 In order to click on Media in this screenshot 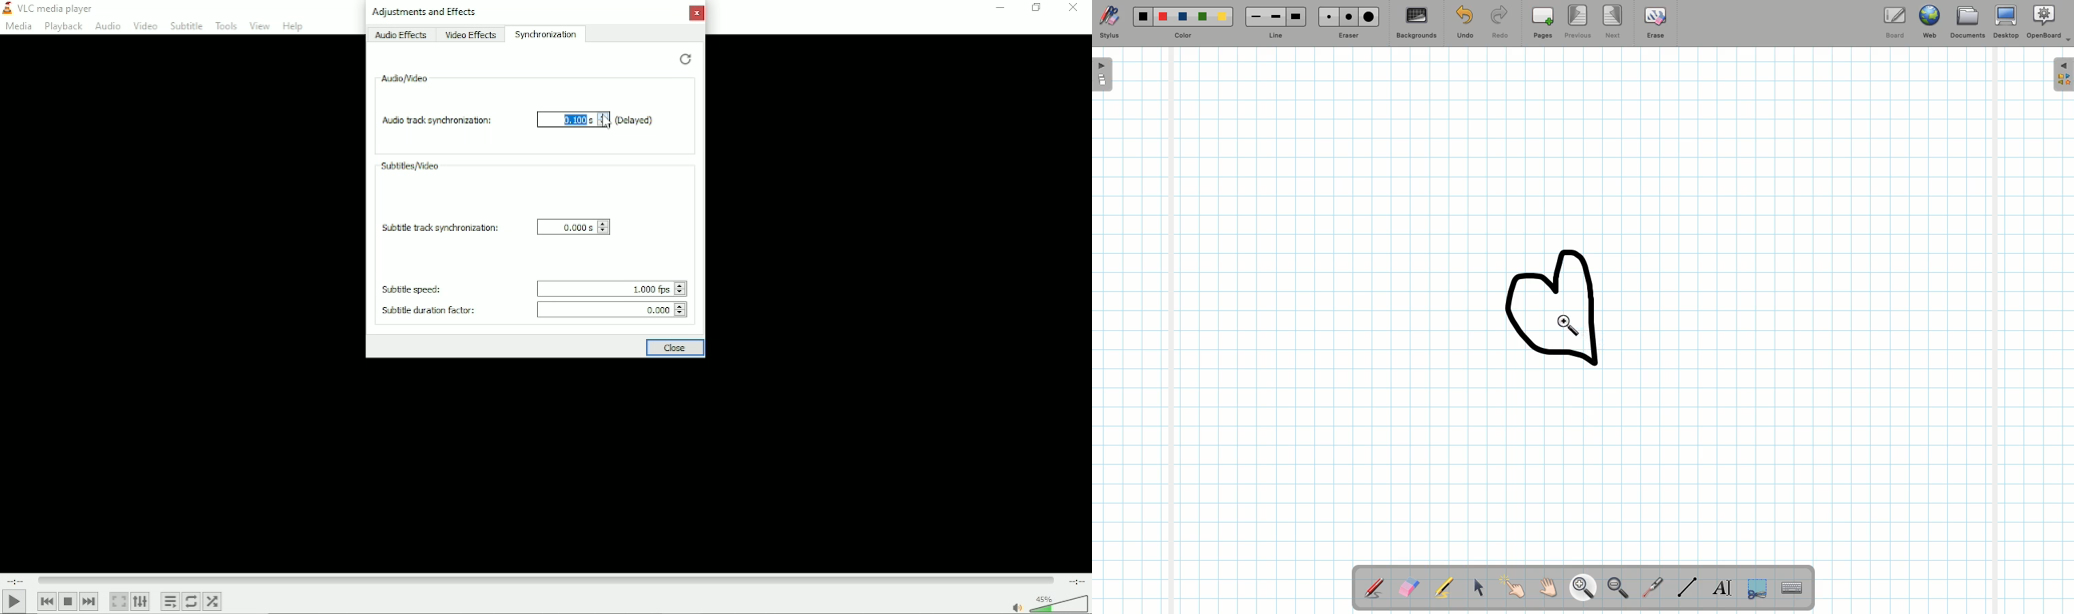, I will do `click(18, 27)`.